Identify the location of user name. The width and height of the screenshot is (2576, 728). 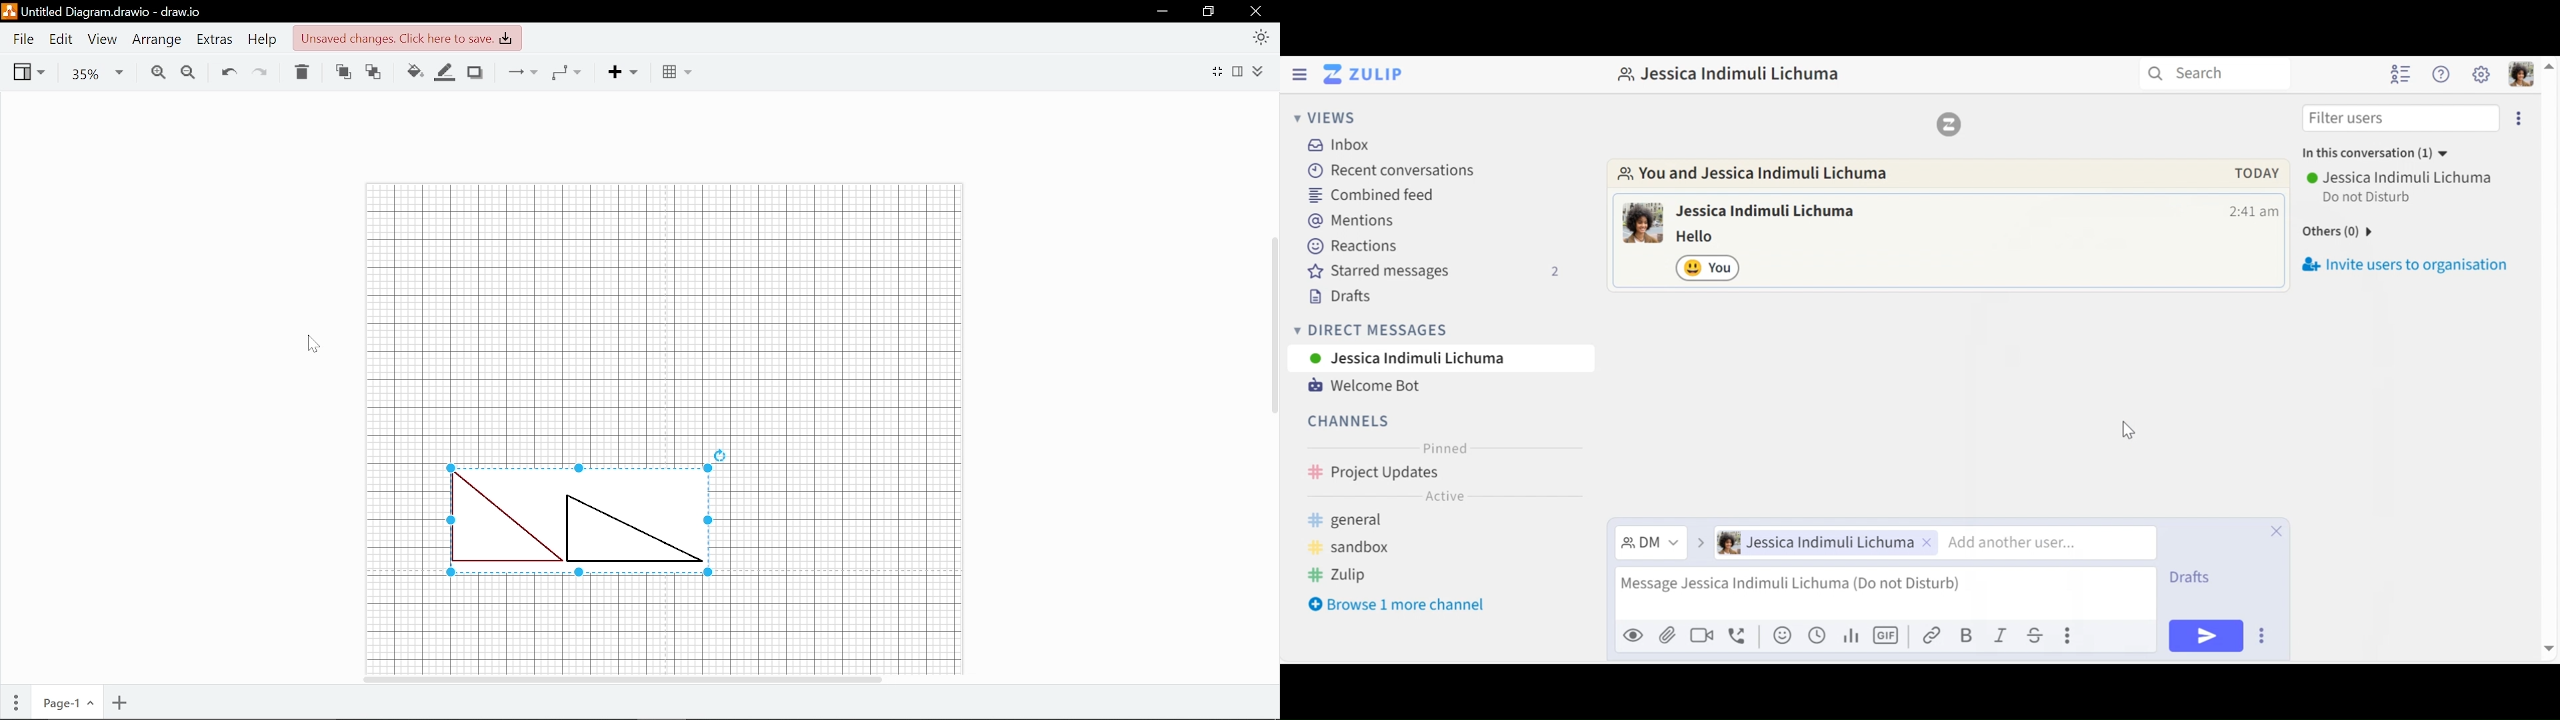
(1785, 209).